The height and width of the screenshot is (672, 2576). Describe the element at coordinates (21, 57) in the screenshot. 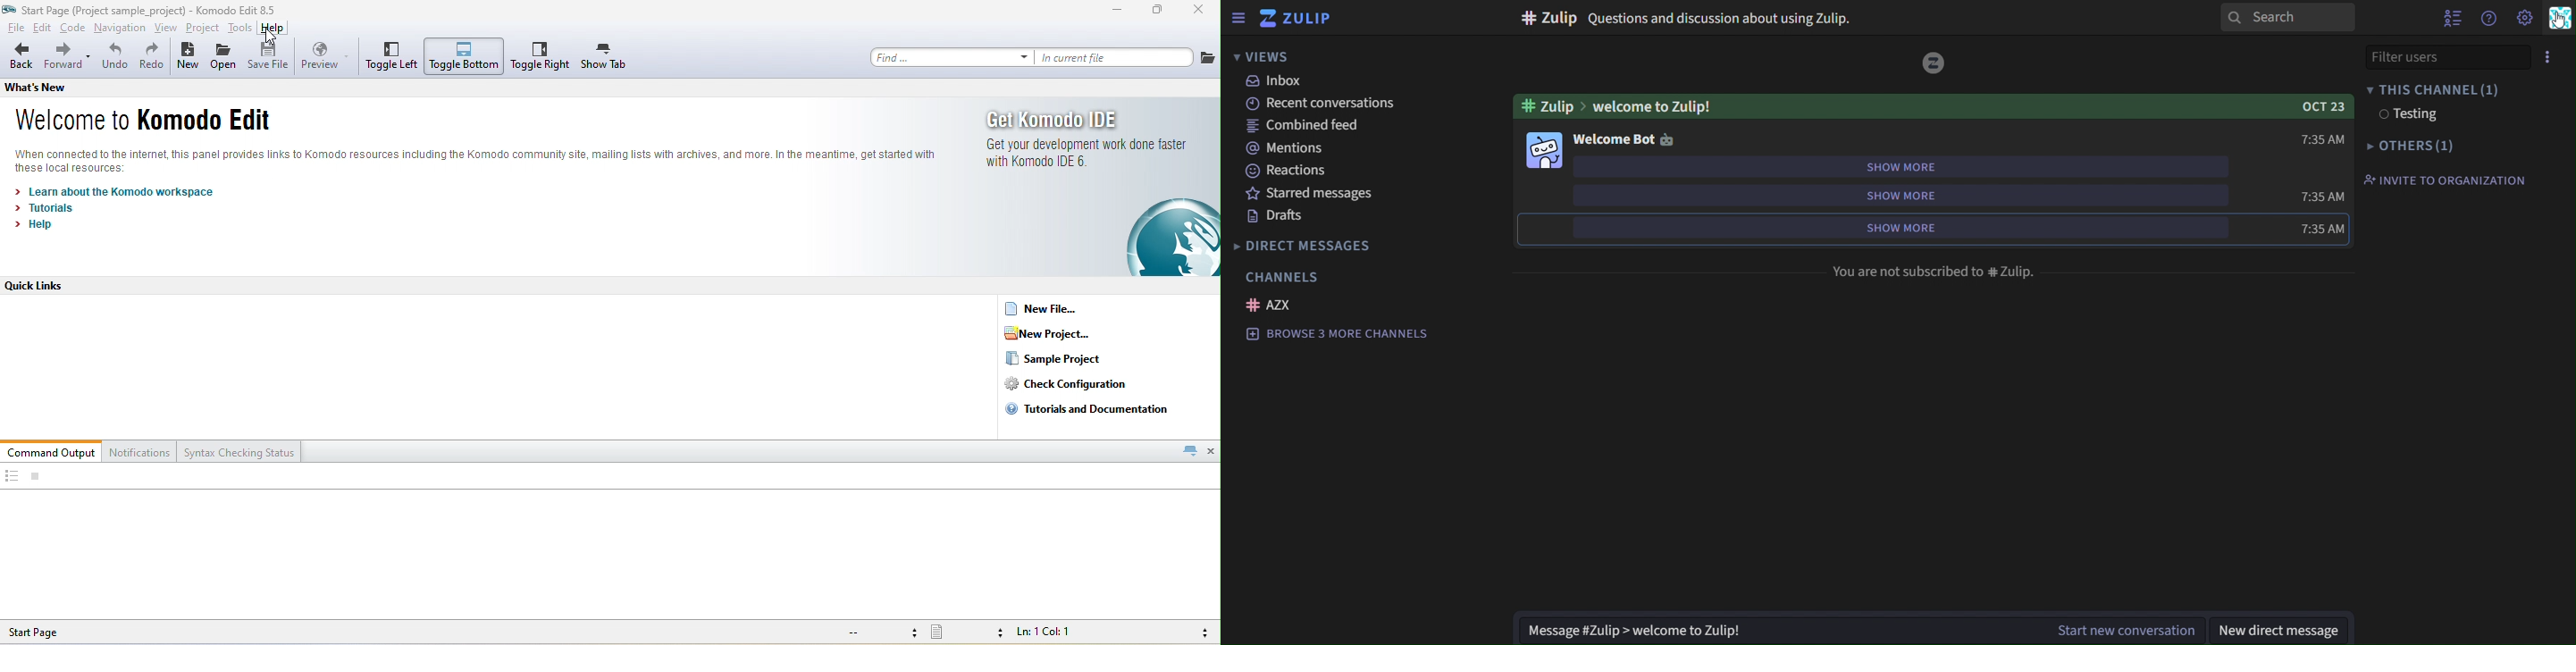

I see `back` at that location.